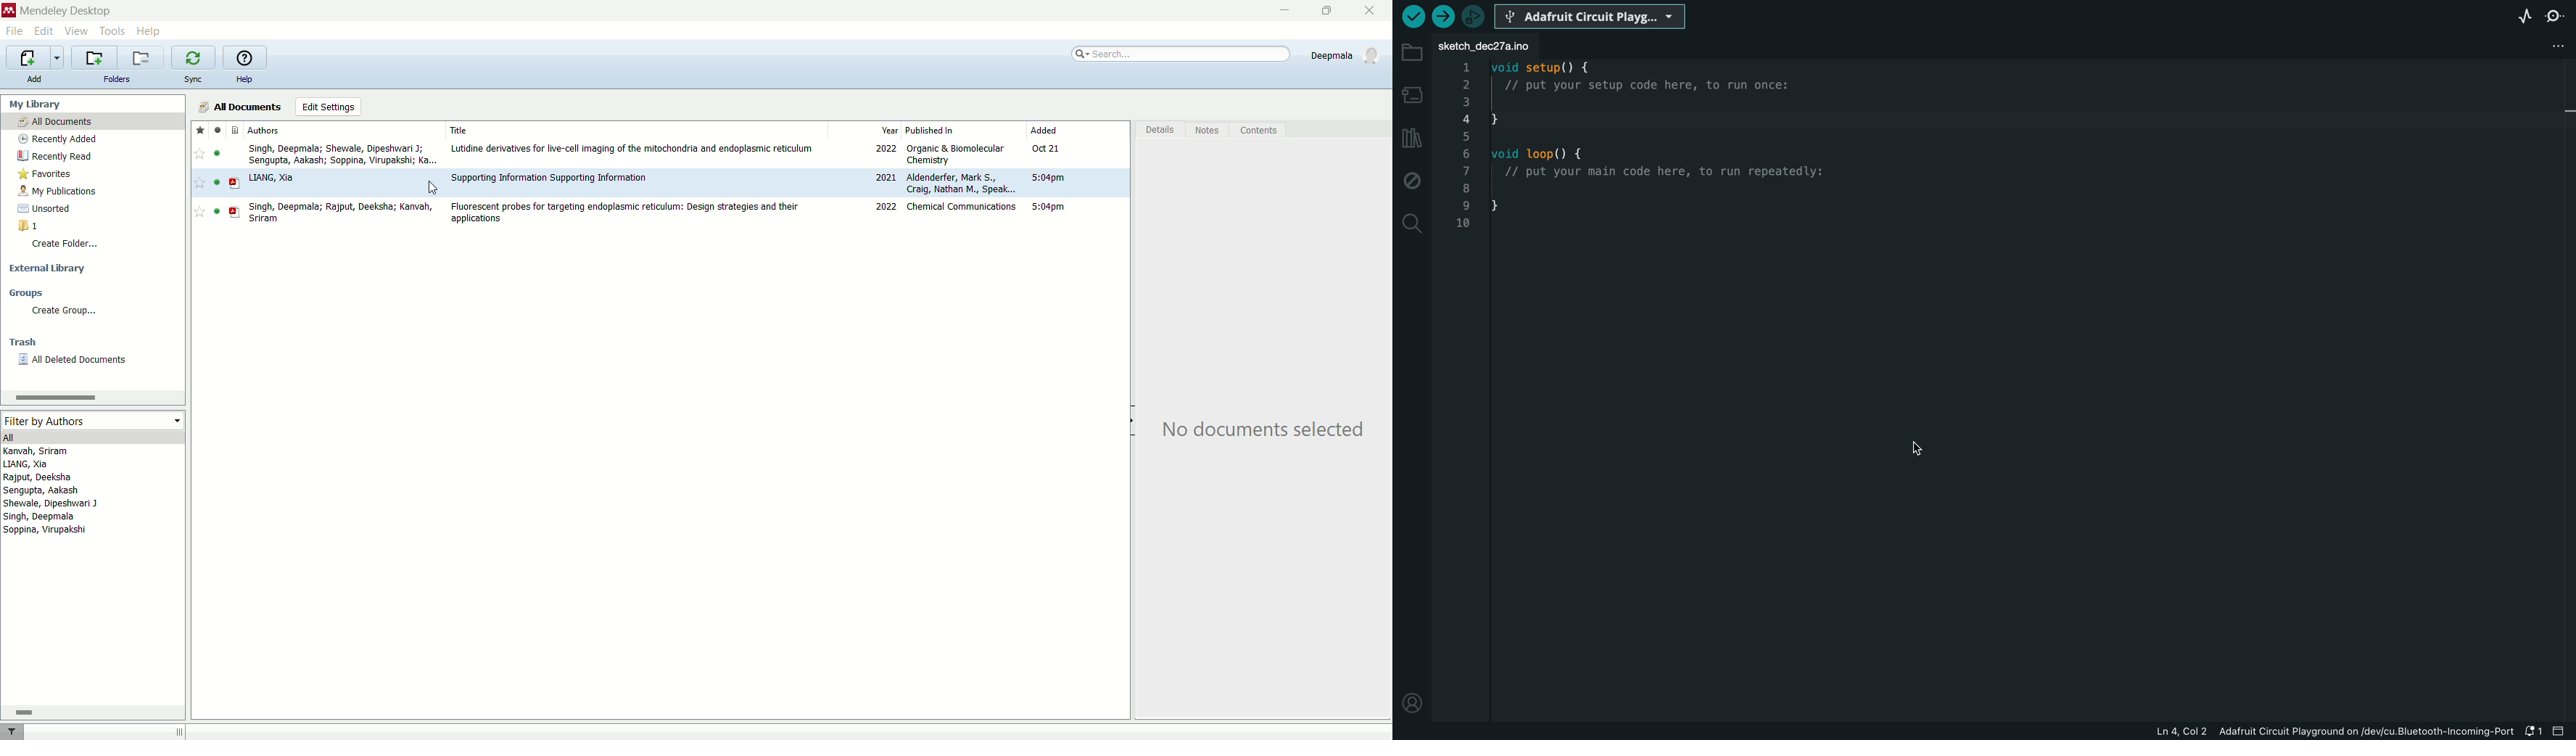 The width and height of the screenshot is (2576, 756). I want to click on sengupta, aakash, so click(42, 490).